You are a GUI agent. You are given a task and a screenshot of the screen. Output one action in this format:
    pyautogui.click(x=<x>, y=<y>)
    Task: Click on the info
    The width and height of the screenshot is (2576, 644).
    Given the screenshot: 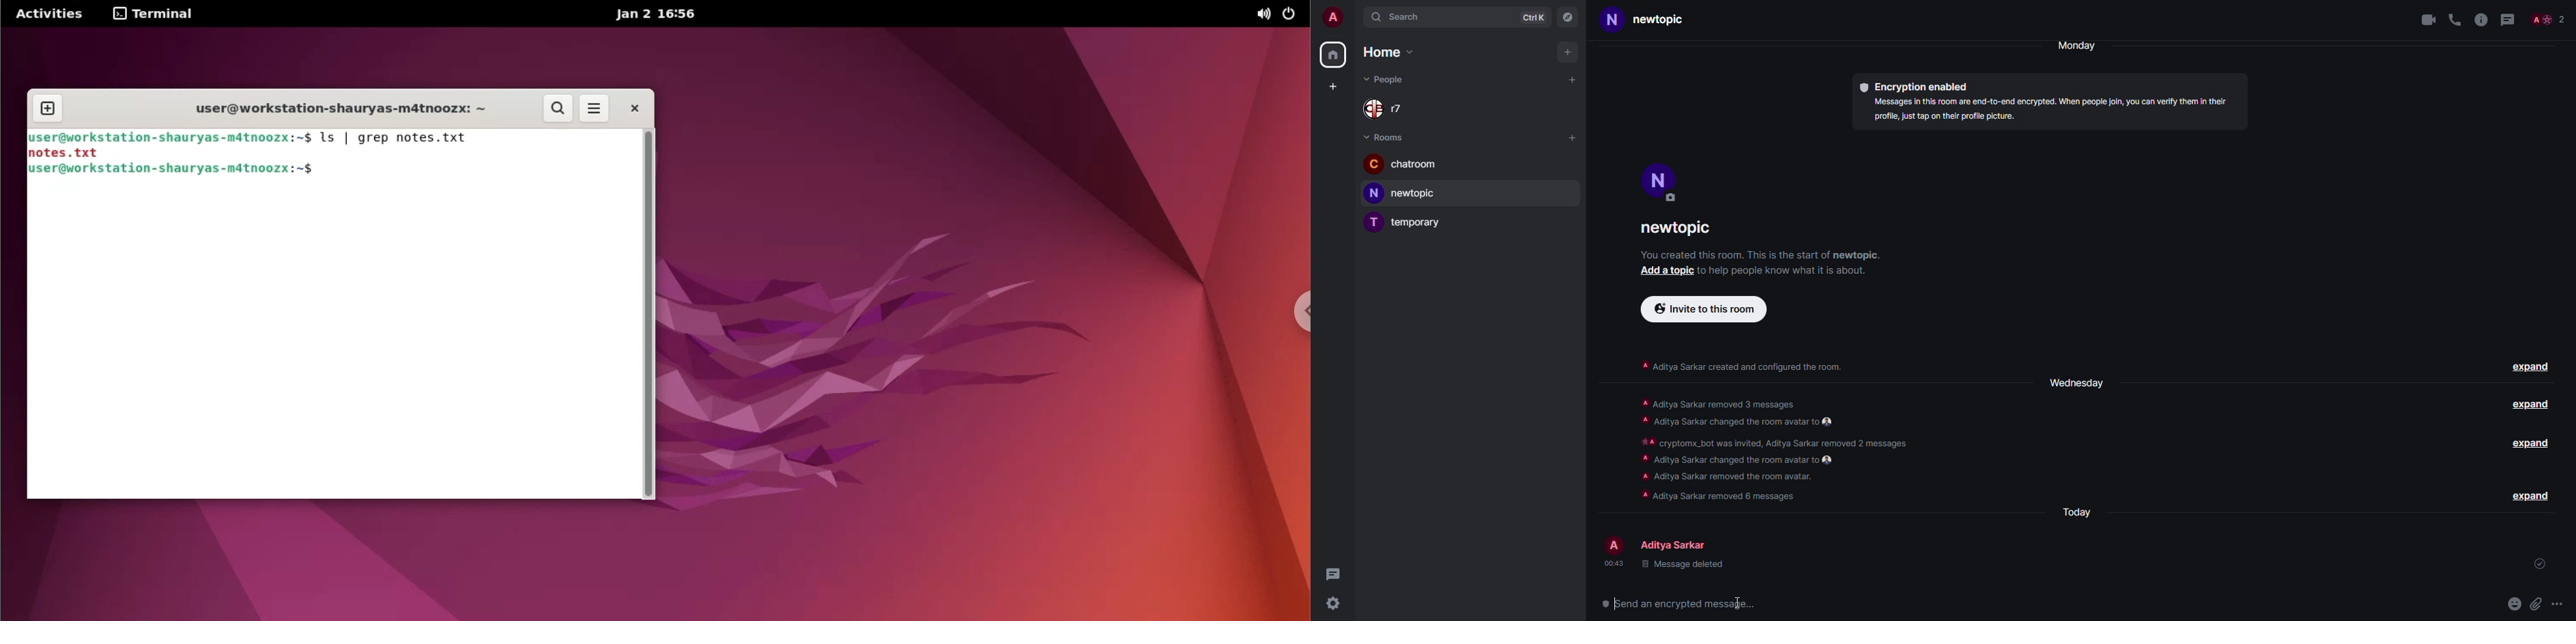 What is the action you would take?
    pyautogui.click(x=1775, y=450)
    